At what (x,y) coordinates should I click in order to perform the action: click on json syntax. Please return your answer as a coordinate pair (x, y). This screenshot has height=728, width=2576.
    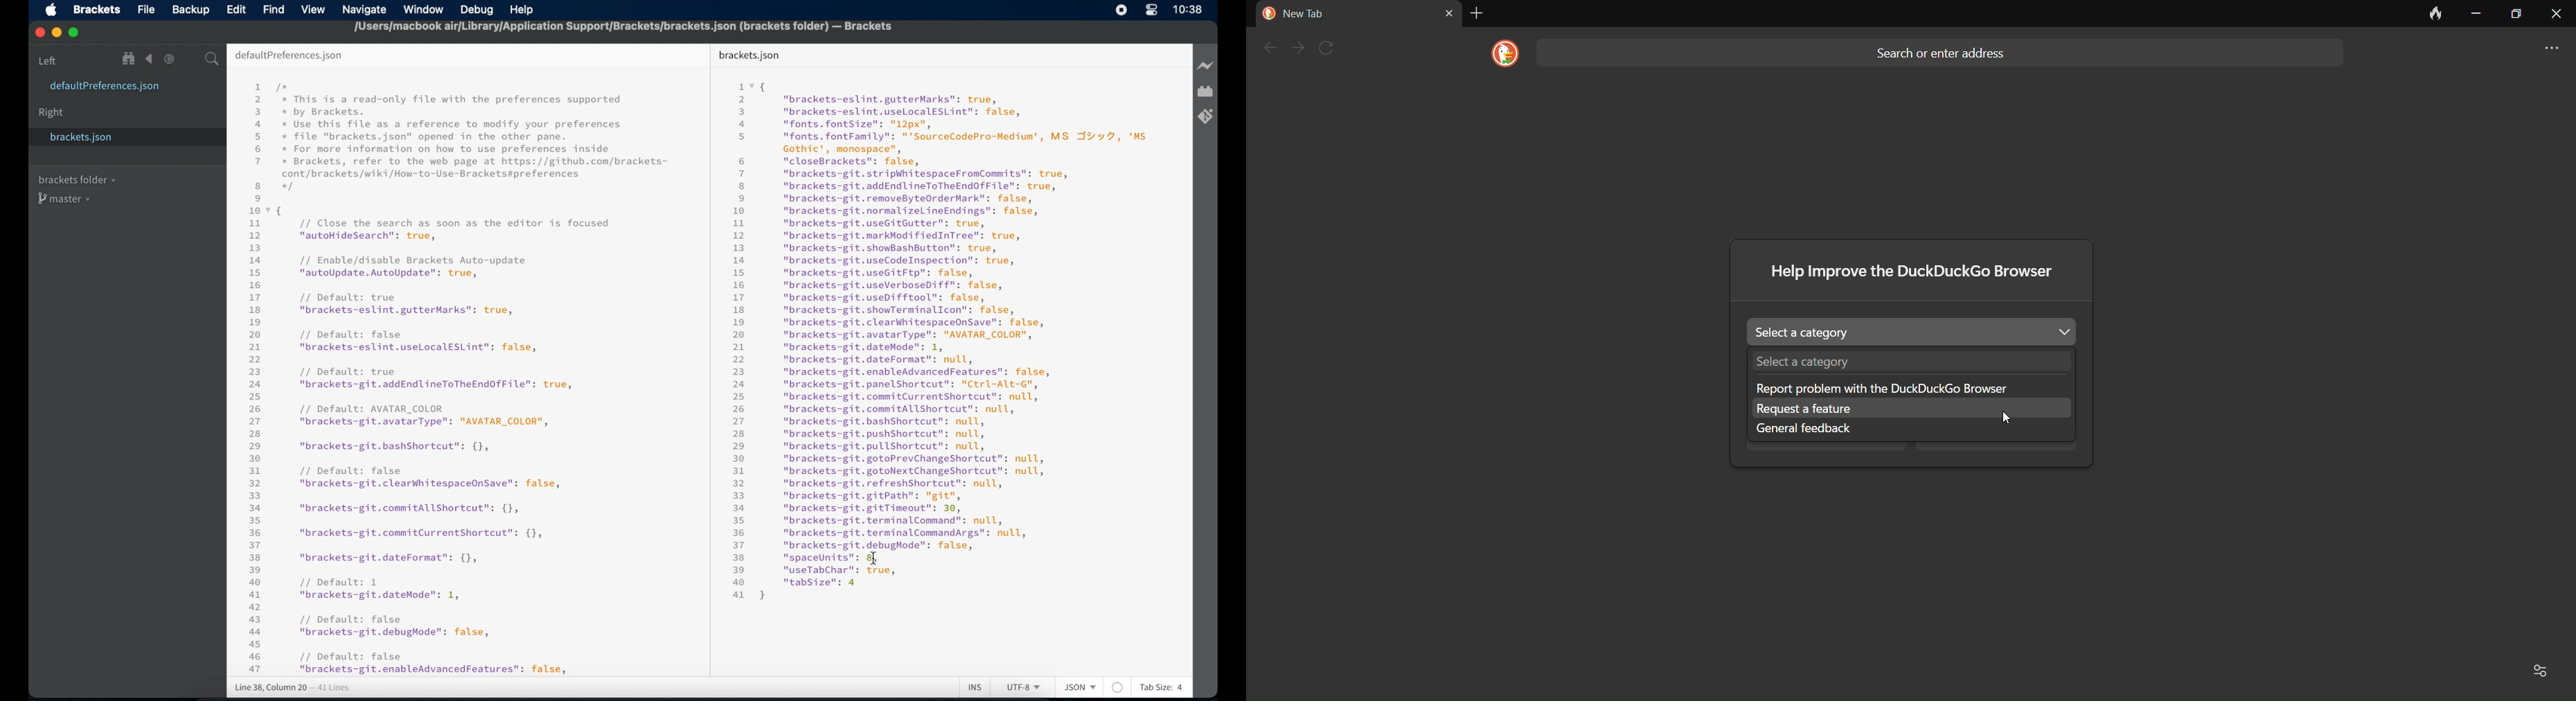
    Looking at the image, I should click on (458, 378).